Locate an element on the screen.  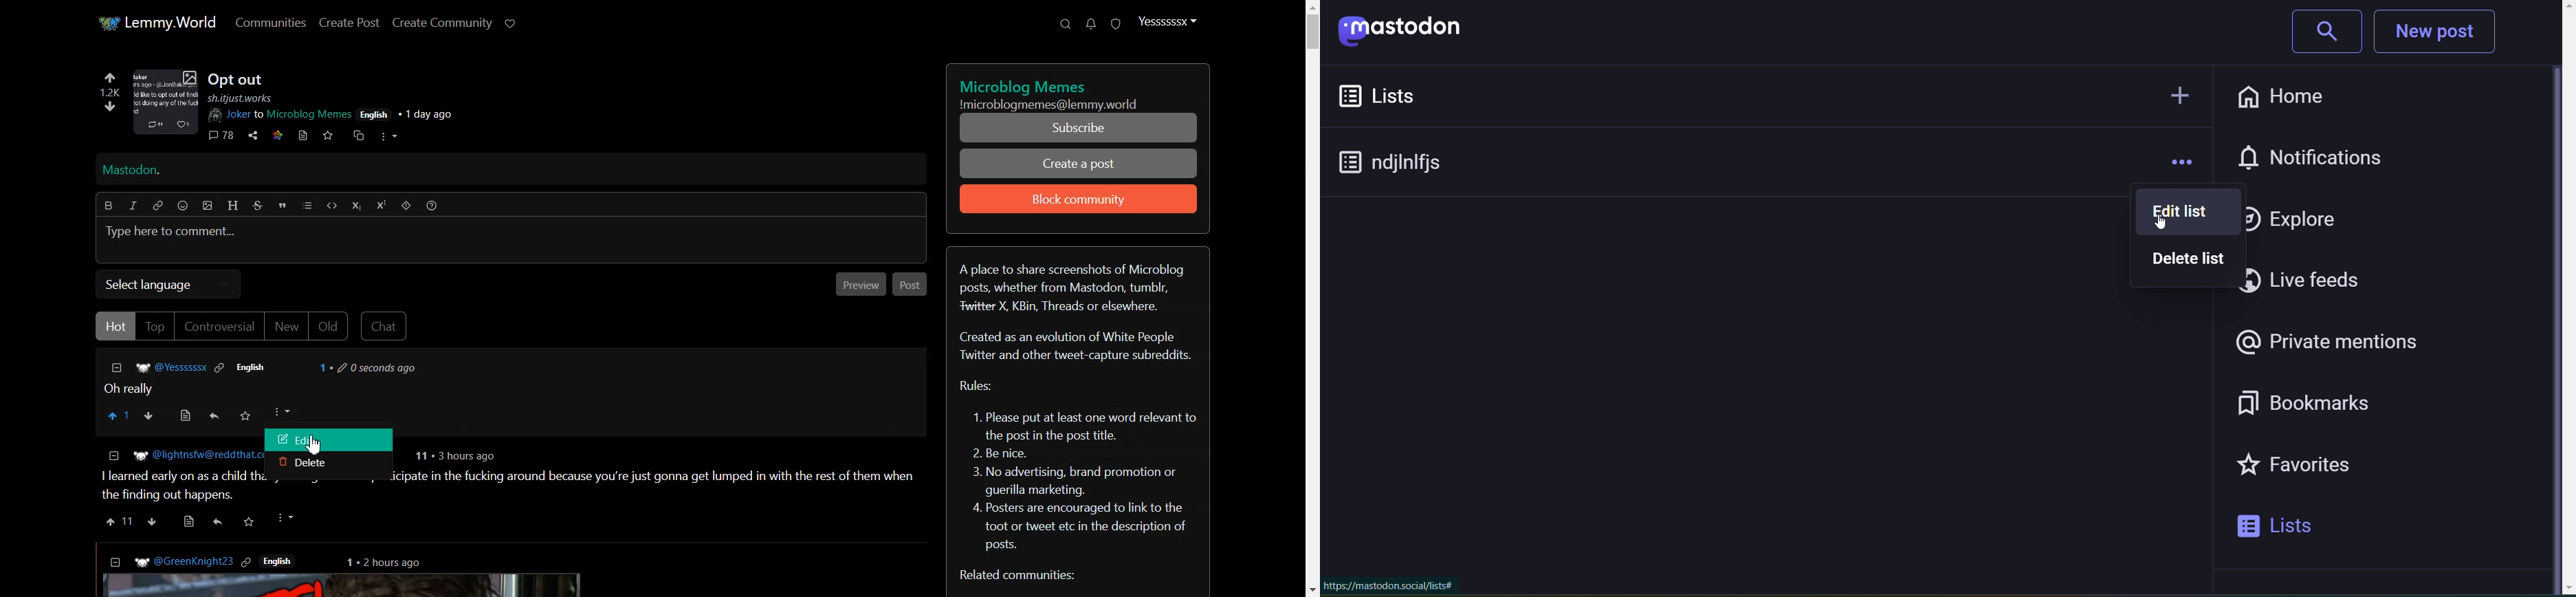
live feeds is located at coordinates (2316, 282).